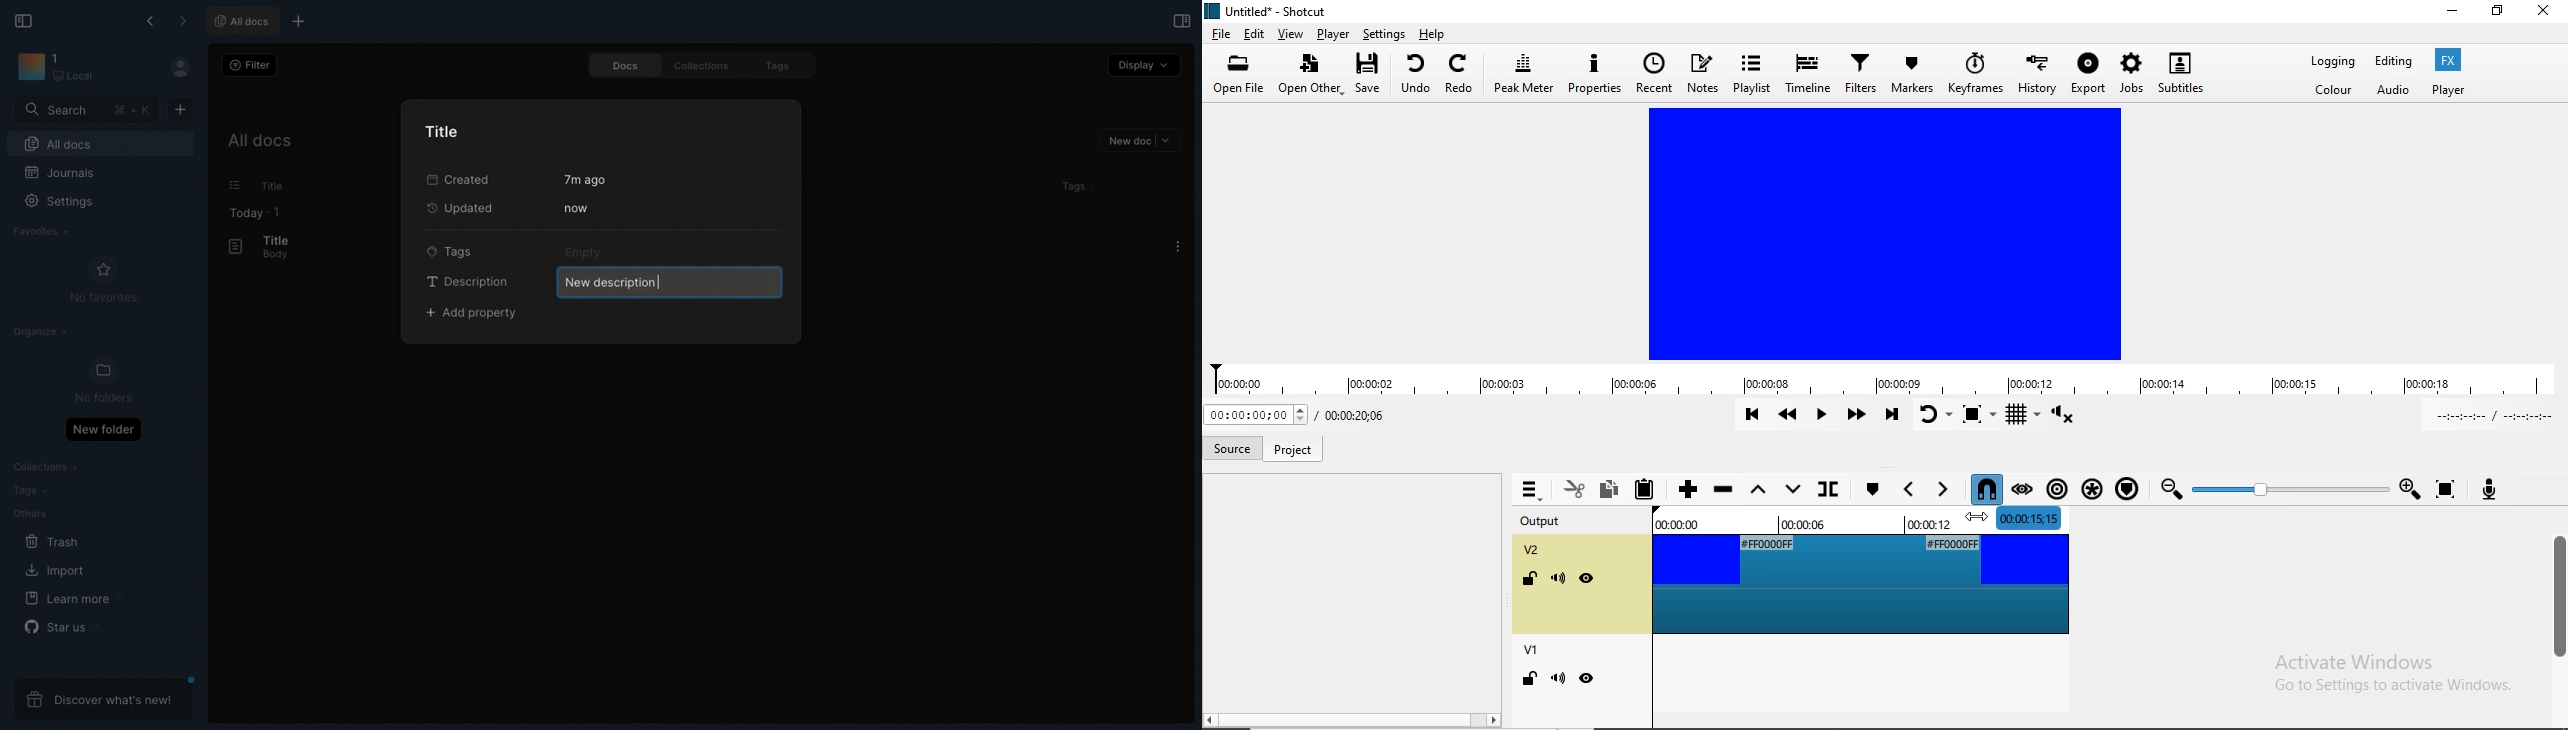 Image resolution: width=2576 pixels, height=756 pixels. Describe the element at coordinates (1141, 142) in the screenshot. I see `New doc` at that location.